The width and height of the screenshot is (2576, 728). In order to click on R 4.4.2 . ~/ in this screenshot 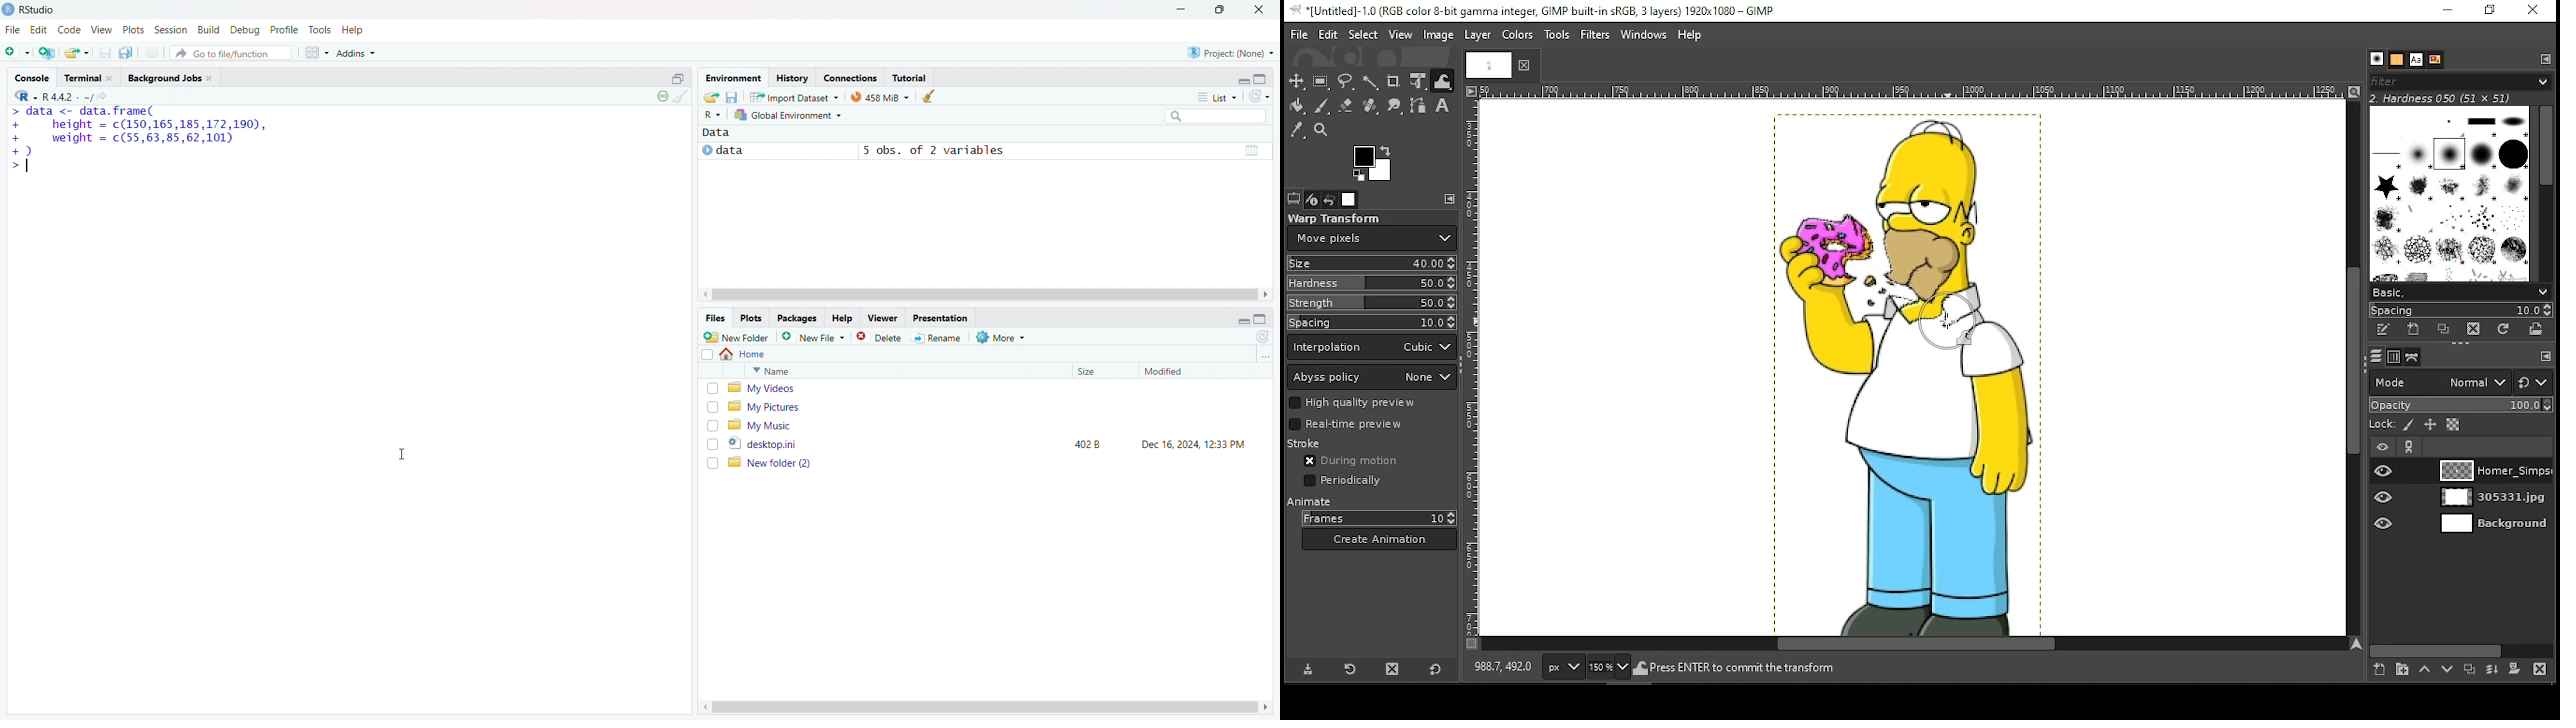, I will do `click(68, 95)`.